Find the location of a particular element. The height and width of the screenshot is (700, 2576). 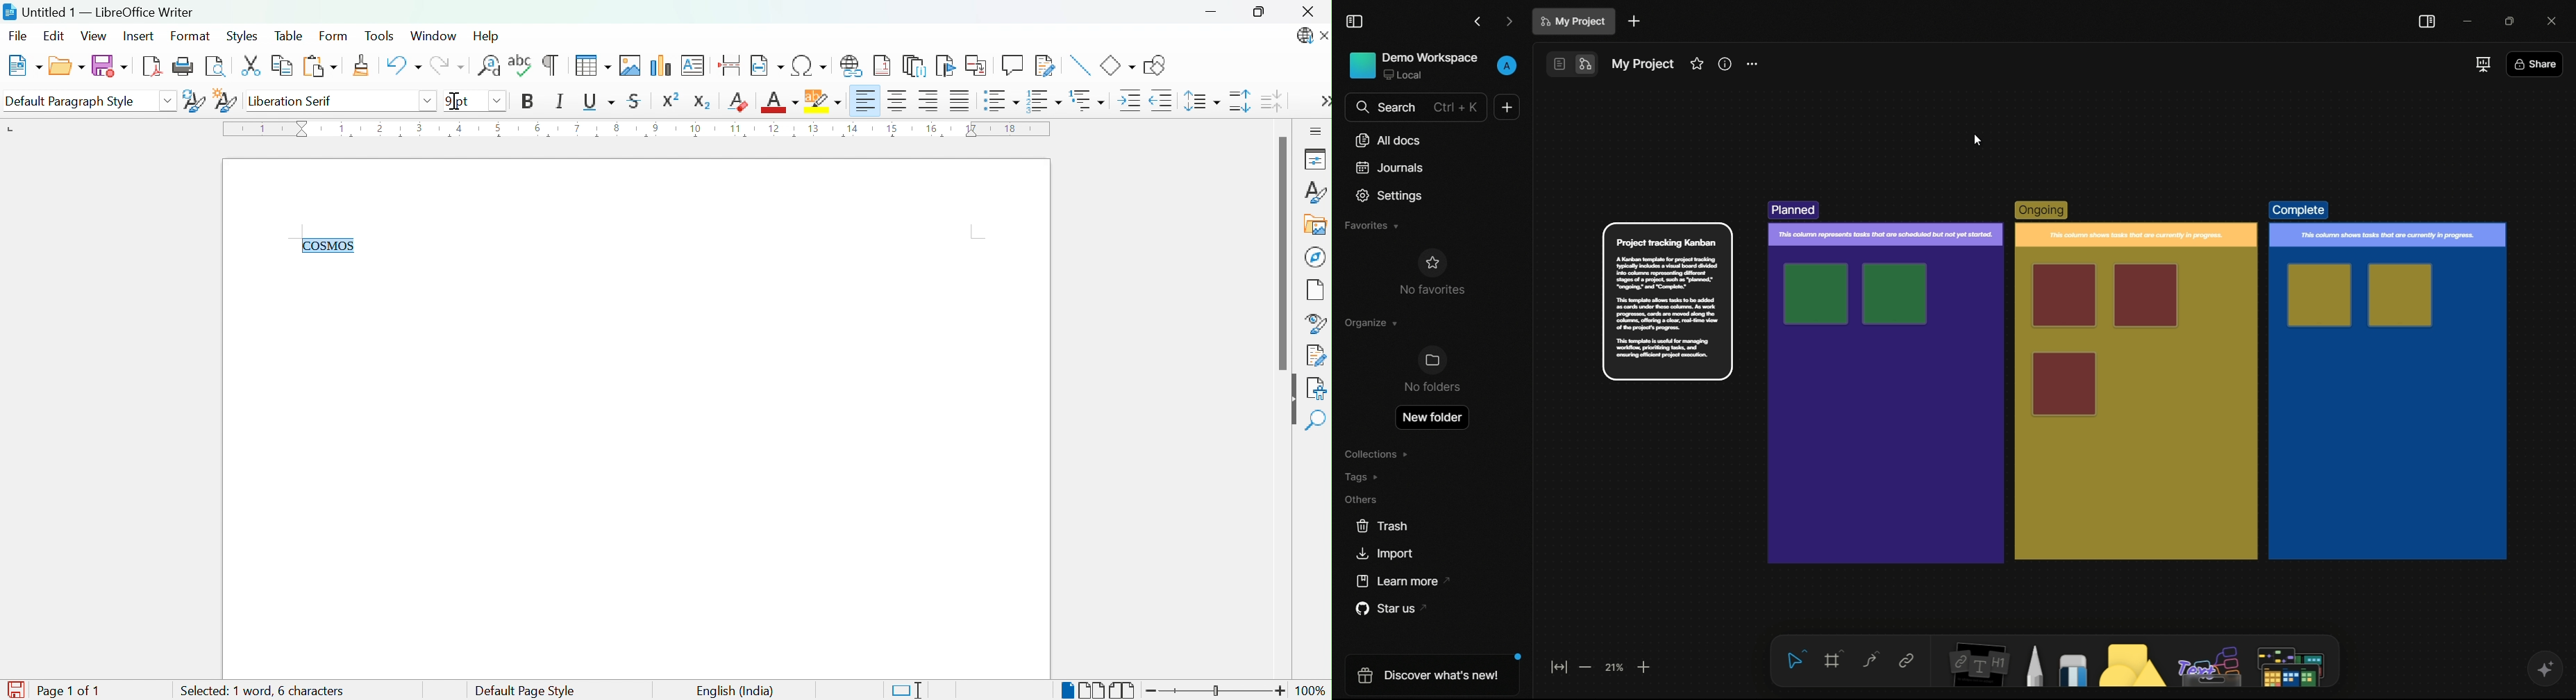

Restore down is located at coordinates (1260, 13).